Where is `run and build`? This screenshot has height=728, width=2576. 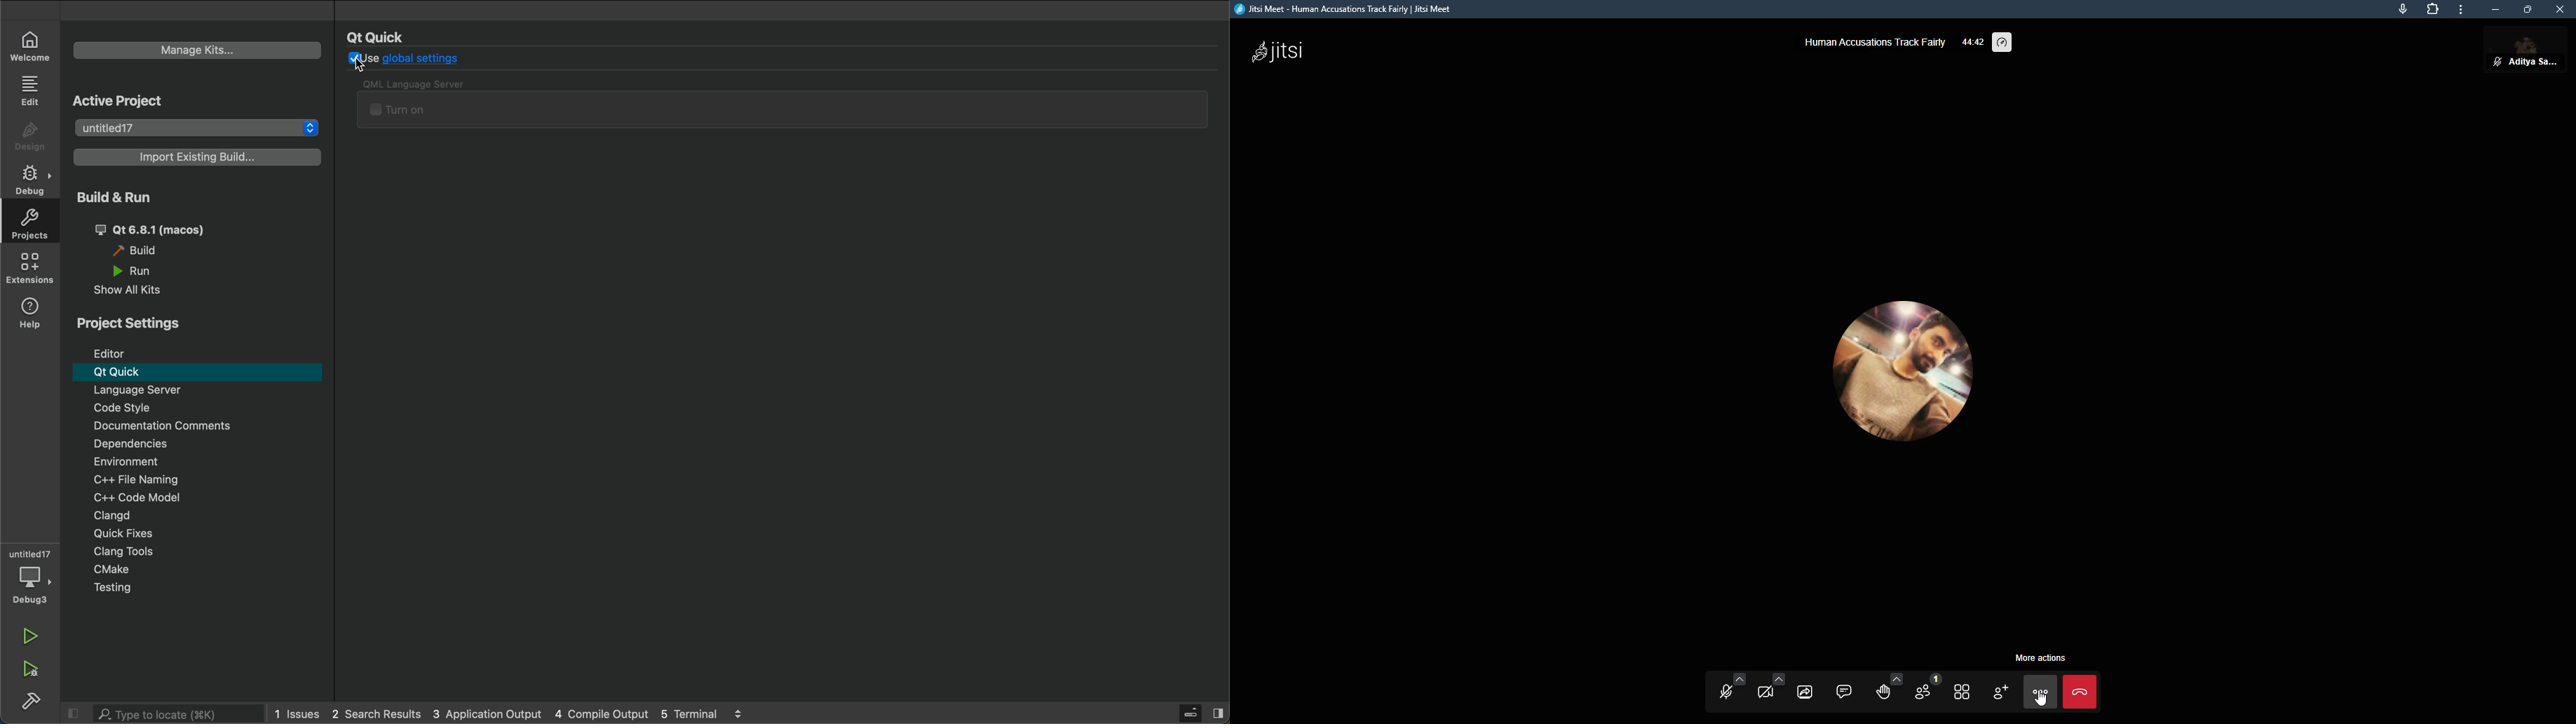
run and build is located at coordinates (194, 199).